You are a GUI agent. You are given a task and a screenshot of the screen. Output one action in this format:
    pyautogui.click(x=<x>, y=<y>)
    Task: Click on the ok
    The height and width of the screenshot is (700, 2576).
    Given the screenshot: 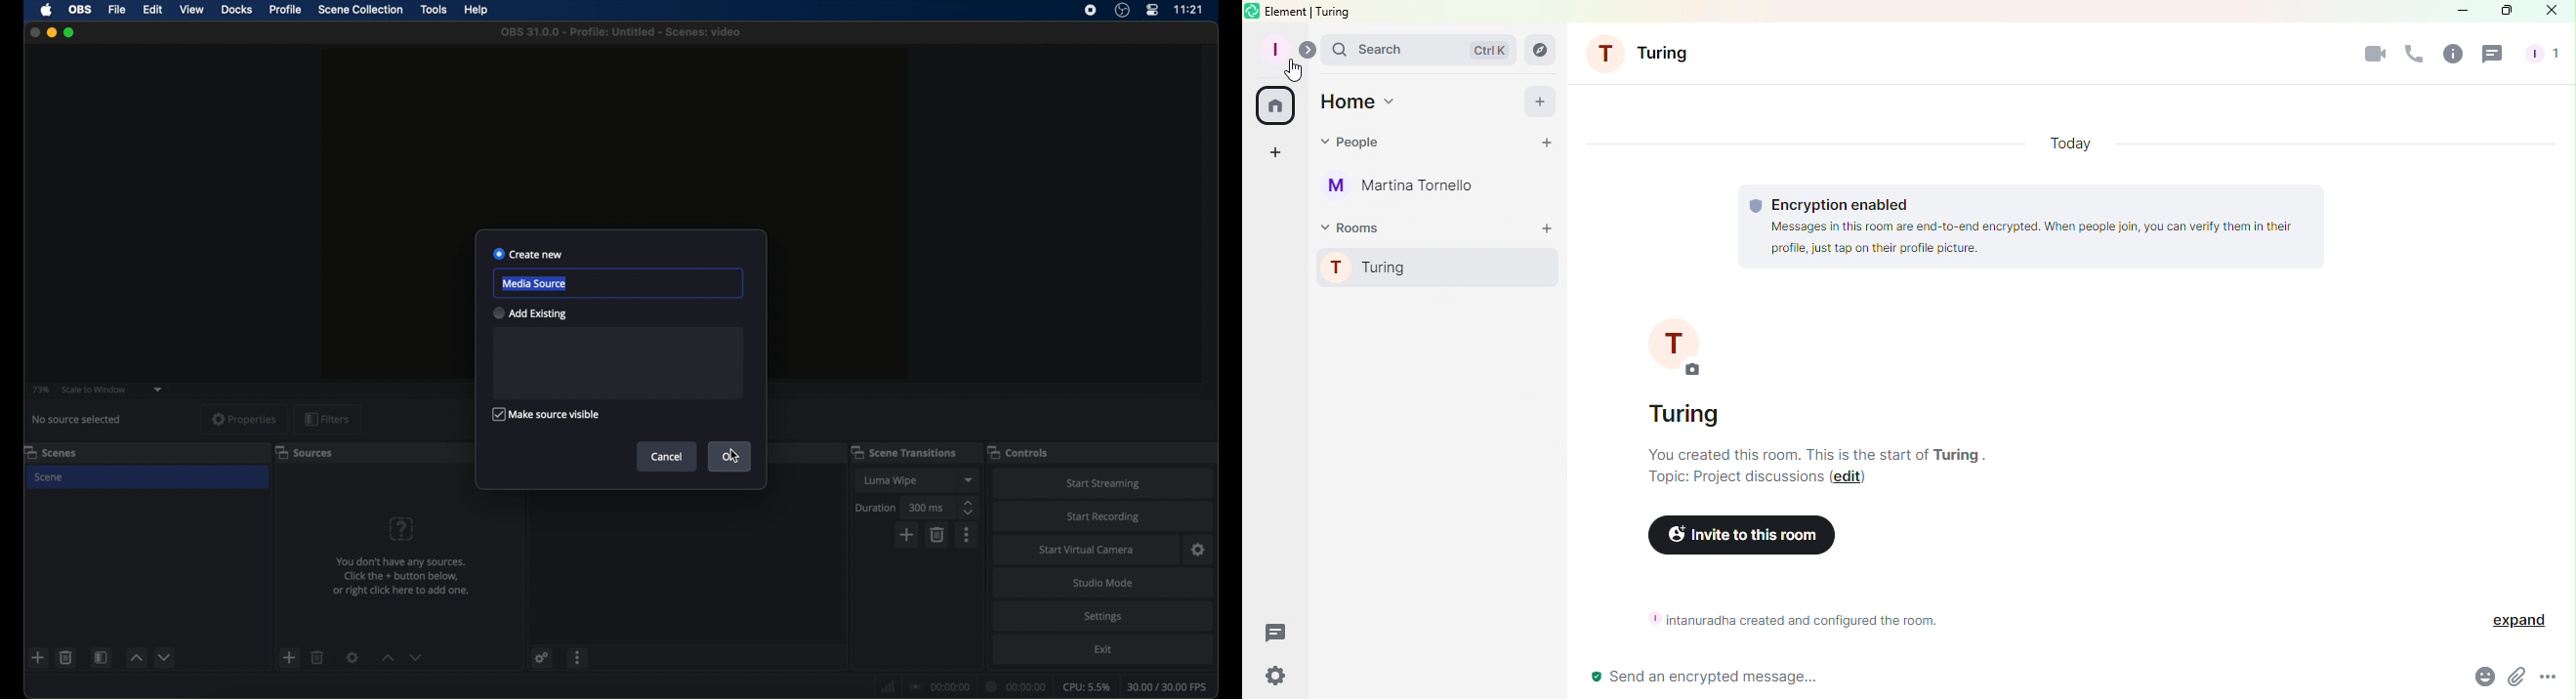 What is the action you would take?
    pyautogui.click(x=731, y=456)
    